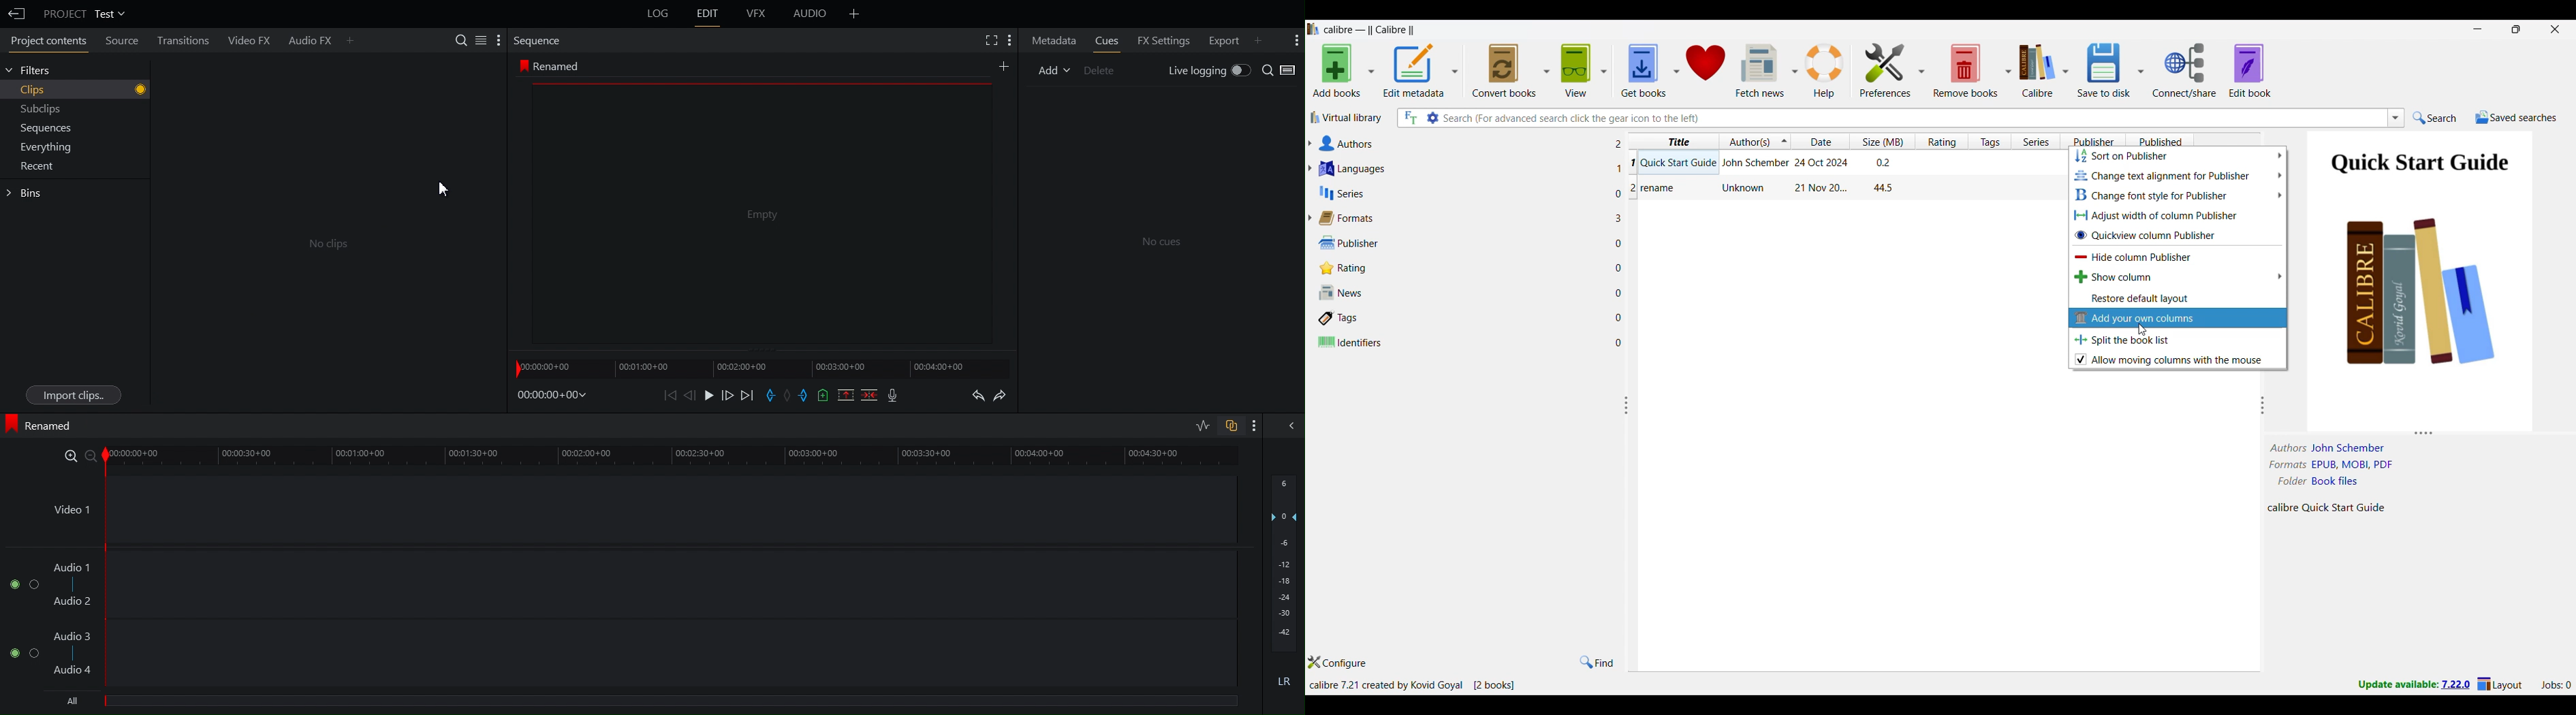 The width and height of the screenshot is (2576, 728). I want to click on Description of book, so click(2339, 507).